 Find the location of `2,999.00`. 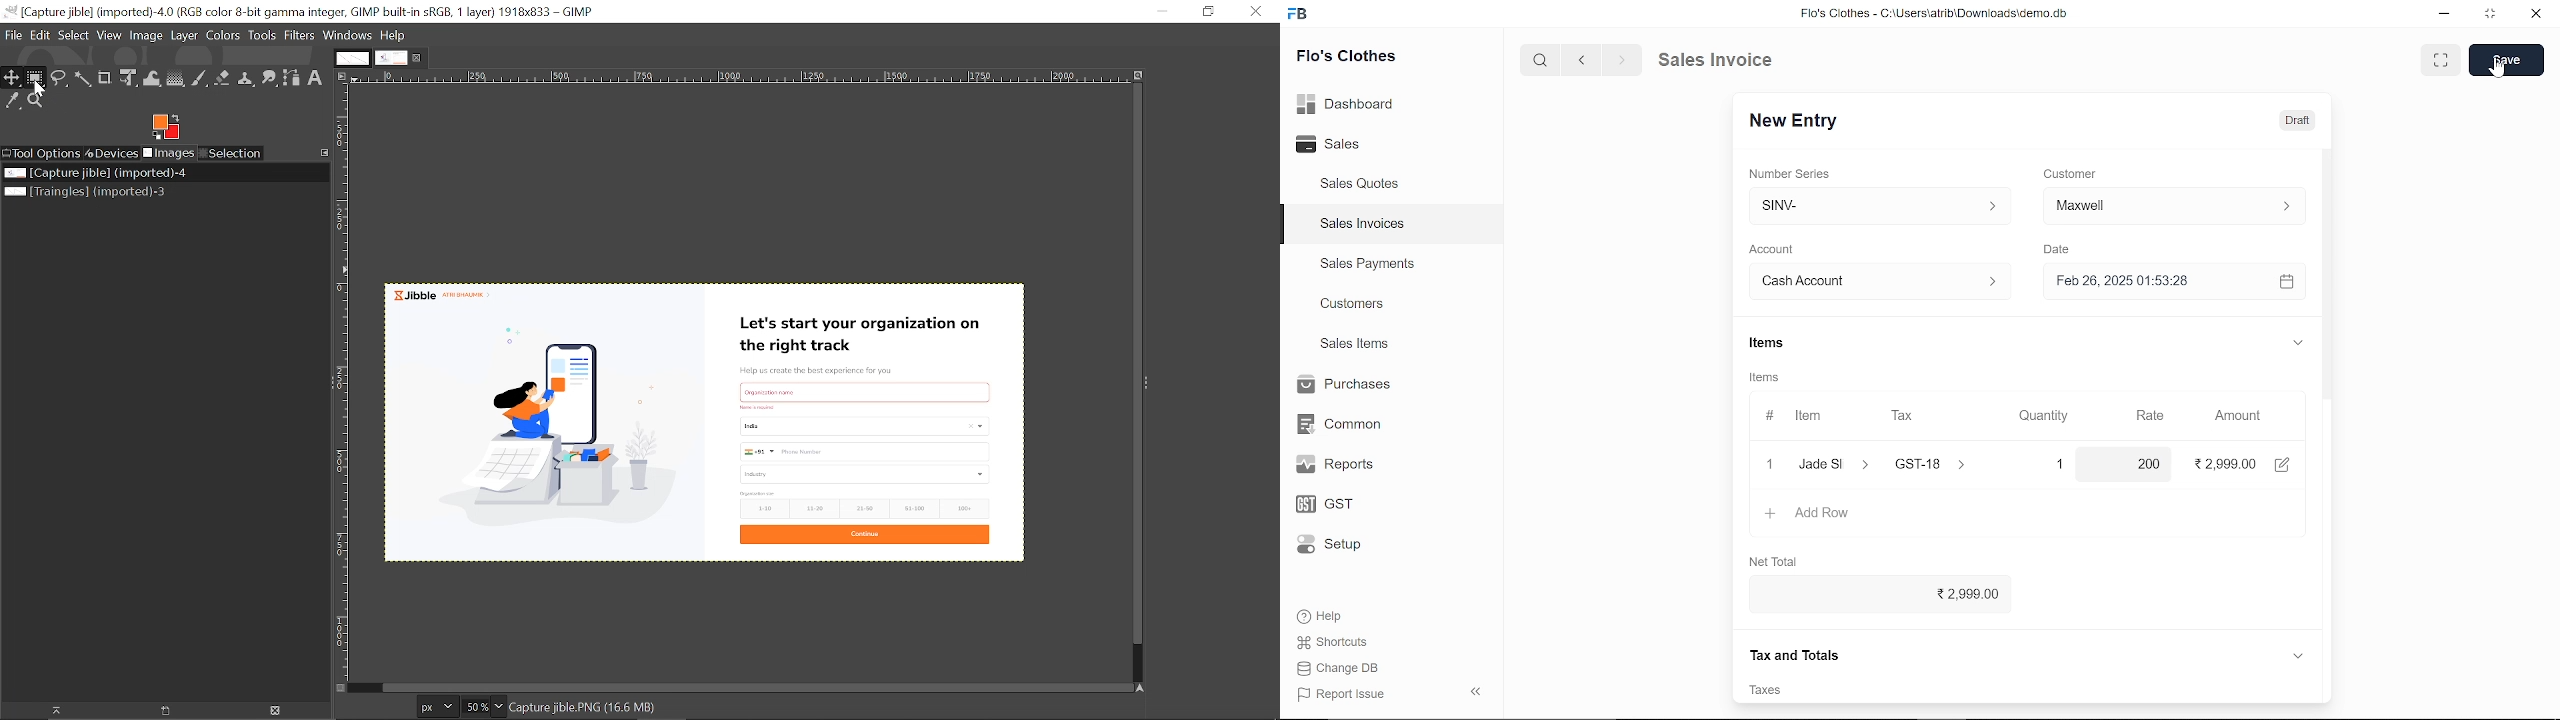

2,999.00 is located at coordinates (1874, 595).